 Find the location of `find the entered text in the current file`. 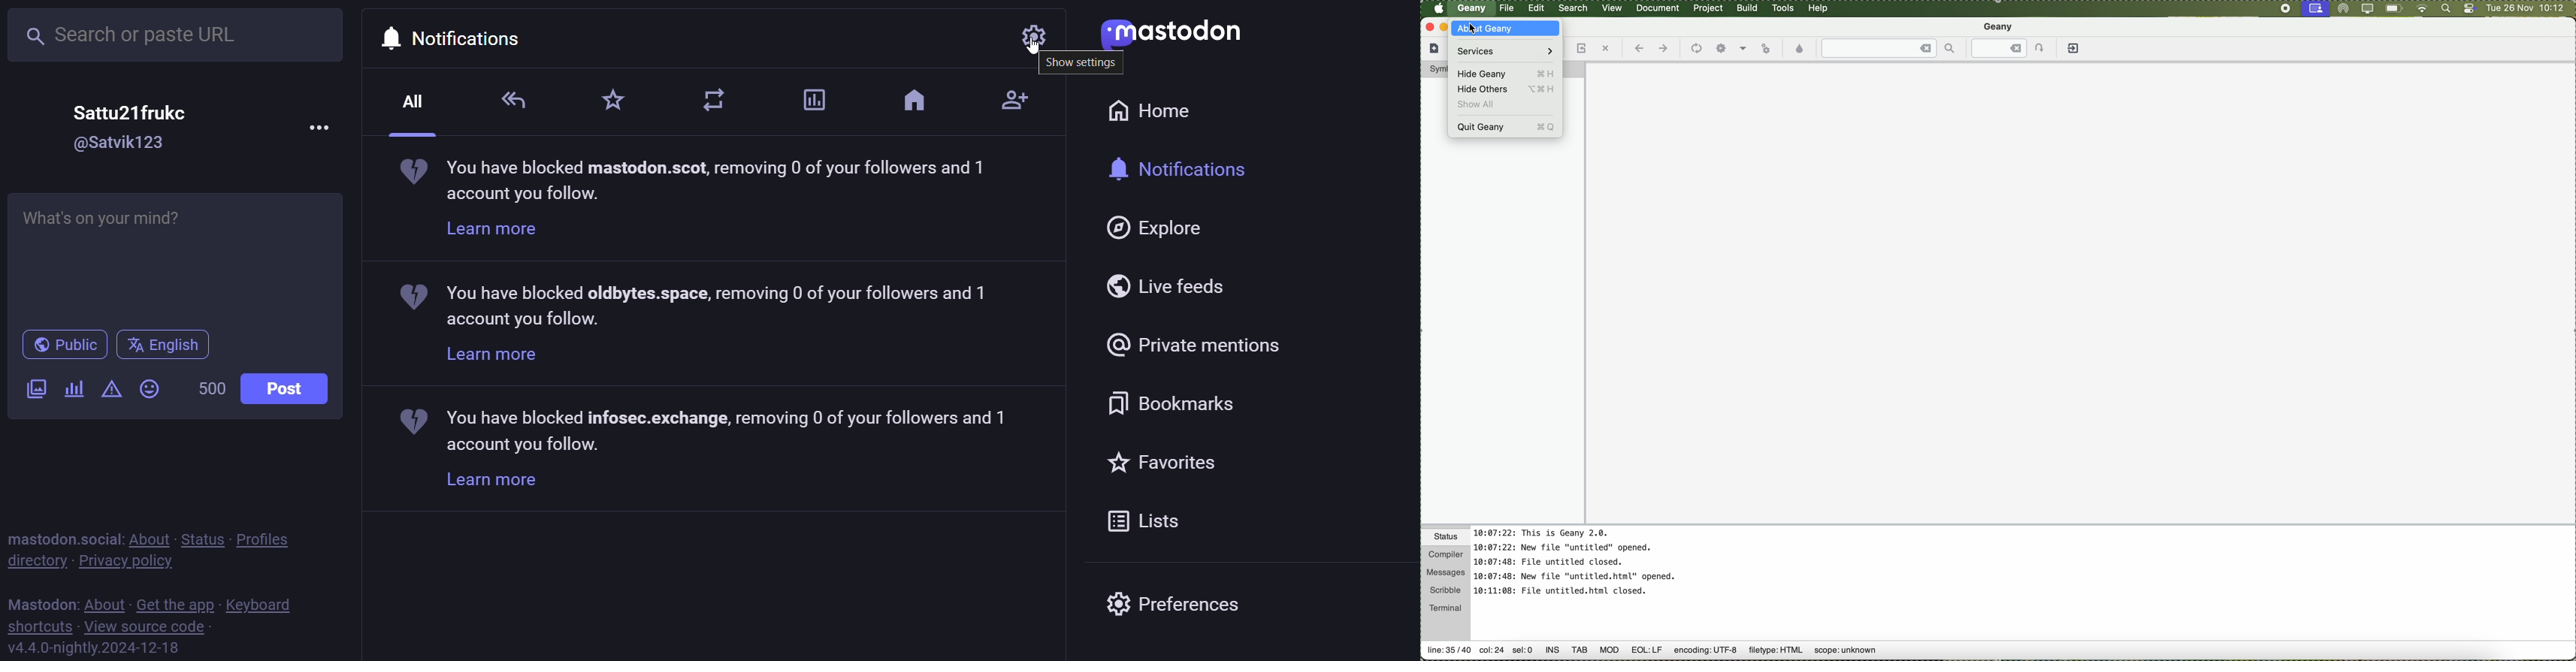

find the entered text in the current file is located at coordinates (1887, 48).